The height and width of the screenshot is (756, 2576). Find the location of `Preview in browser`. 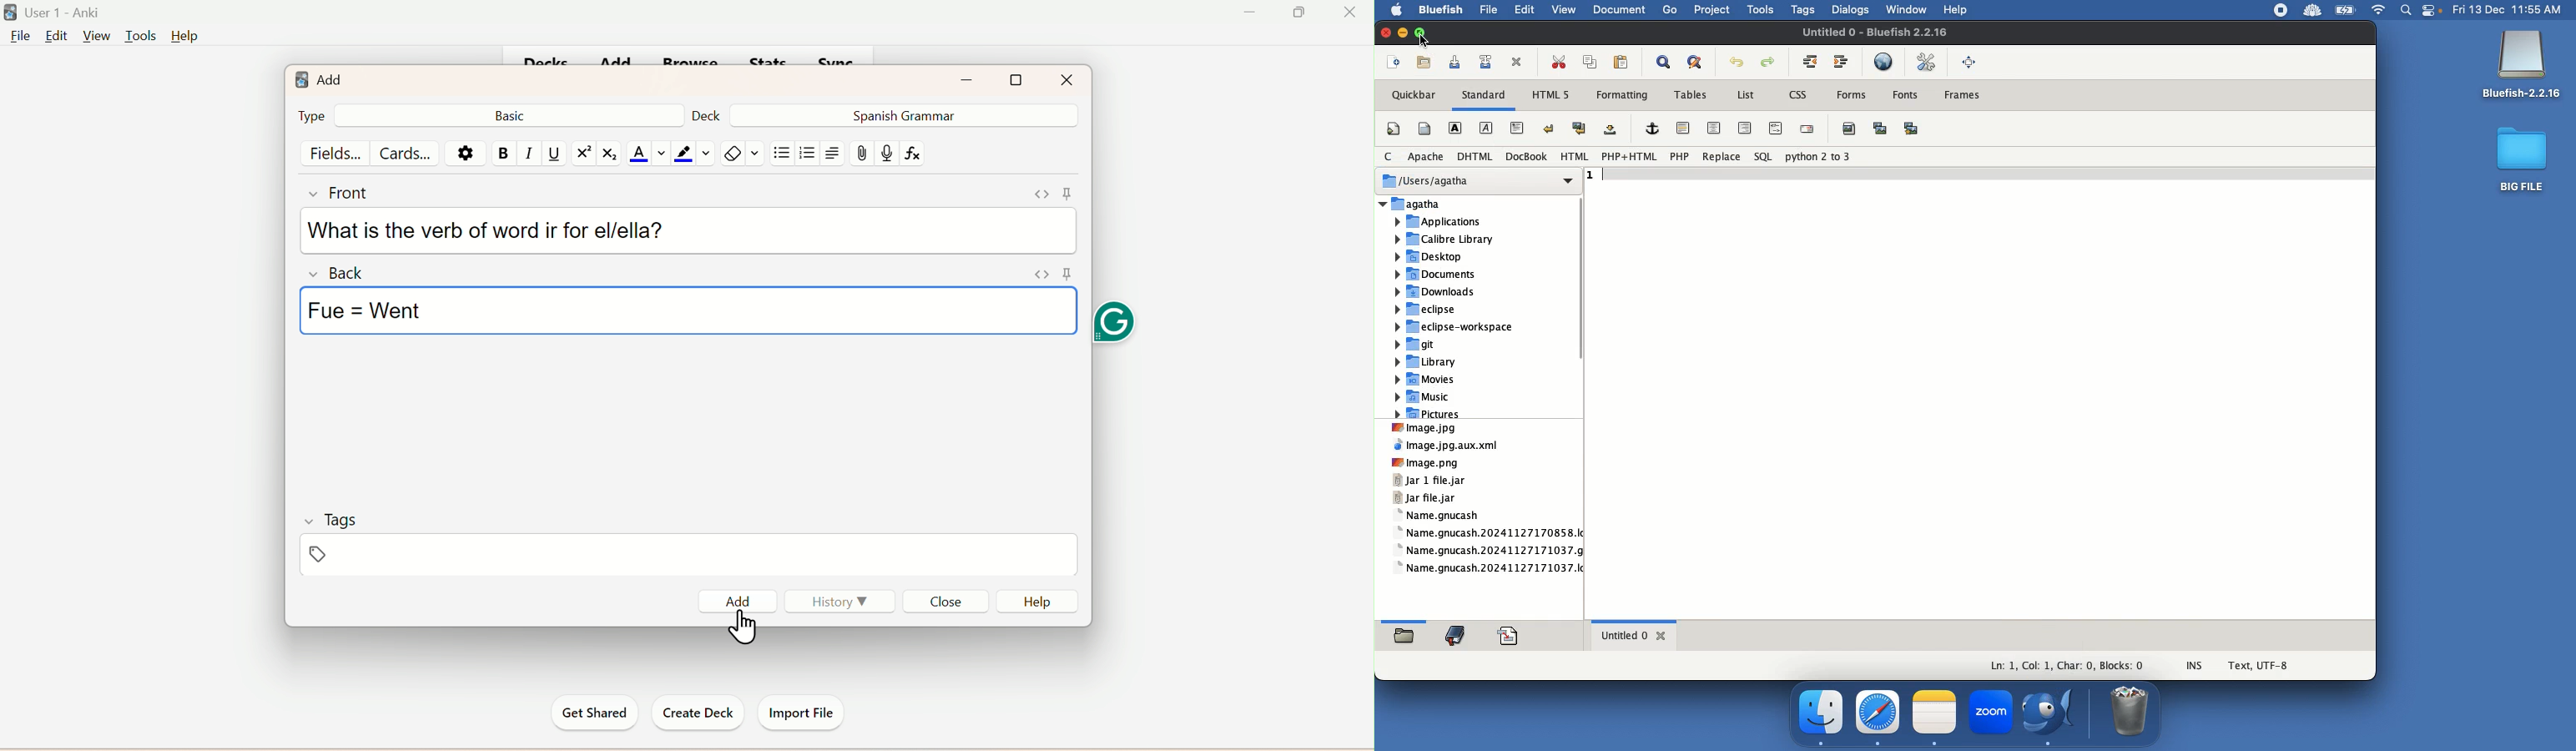

Preview in browser is located at coordinates (1886, 63).